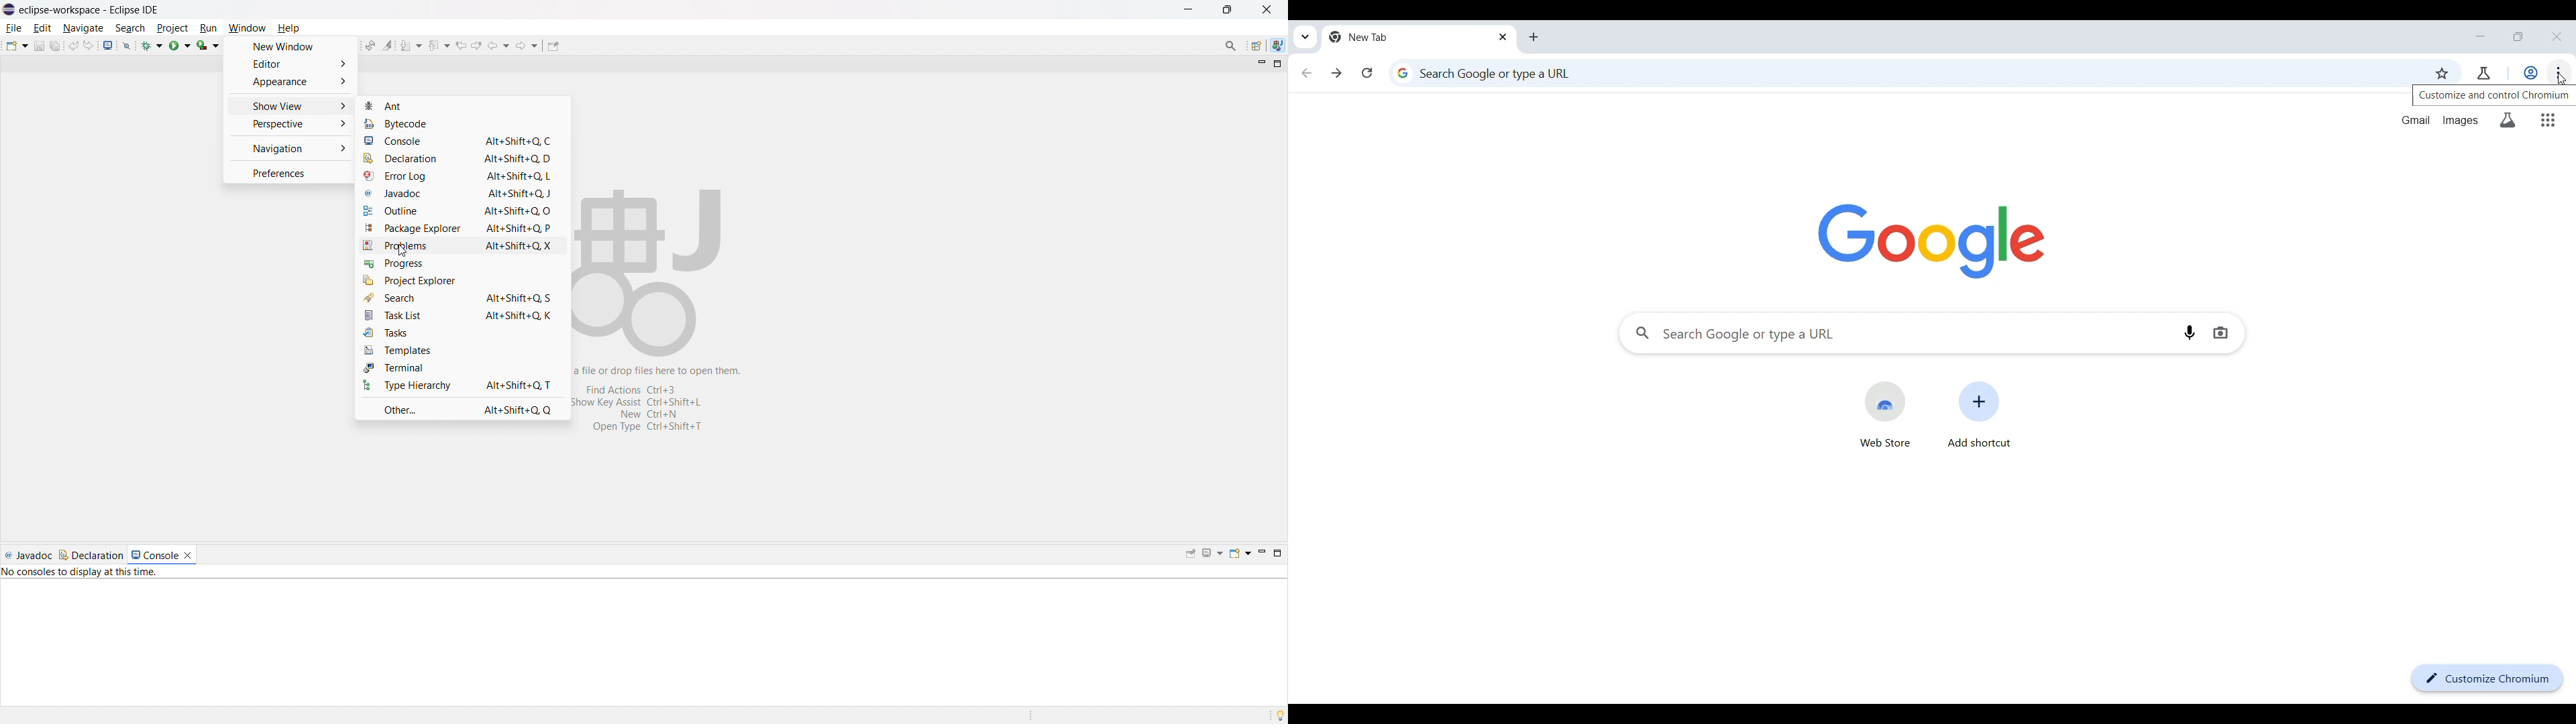 The height and width of the screenshot is (728, 2576). I want to click on Minimize, so click(2481, 36).